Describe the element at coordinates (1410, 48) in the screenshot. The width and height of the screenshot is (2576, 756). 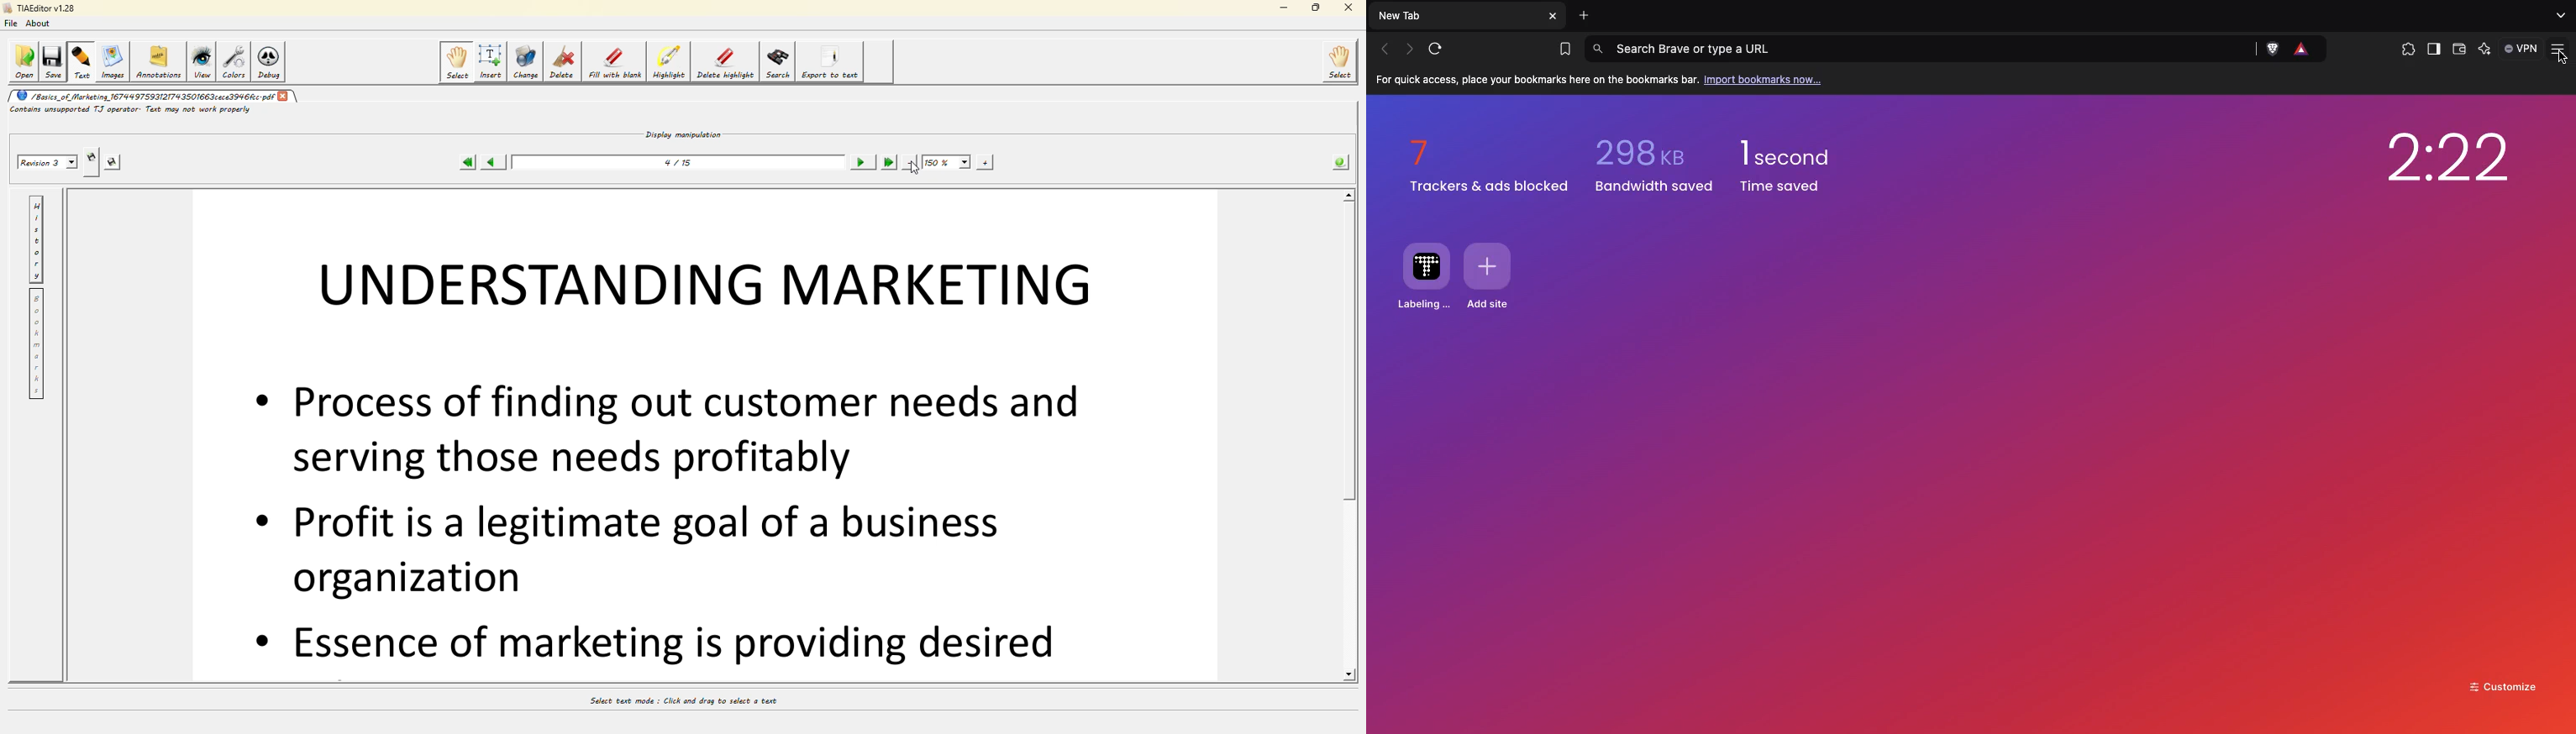
I see `Click to go forward, hold to see history` at that location.